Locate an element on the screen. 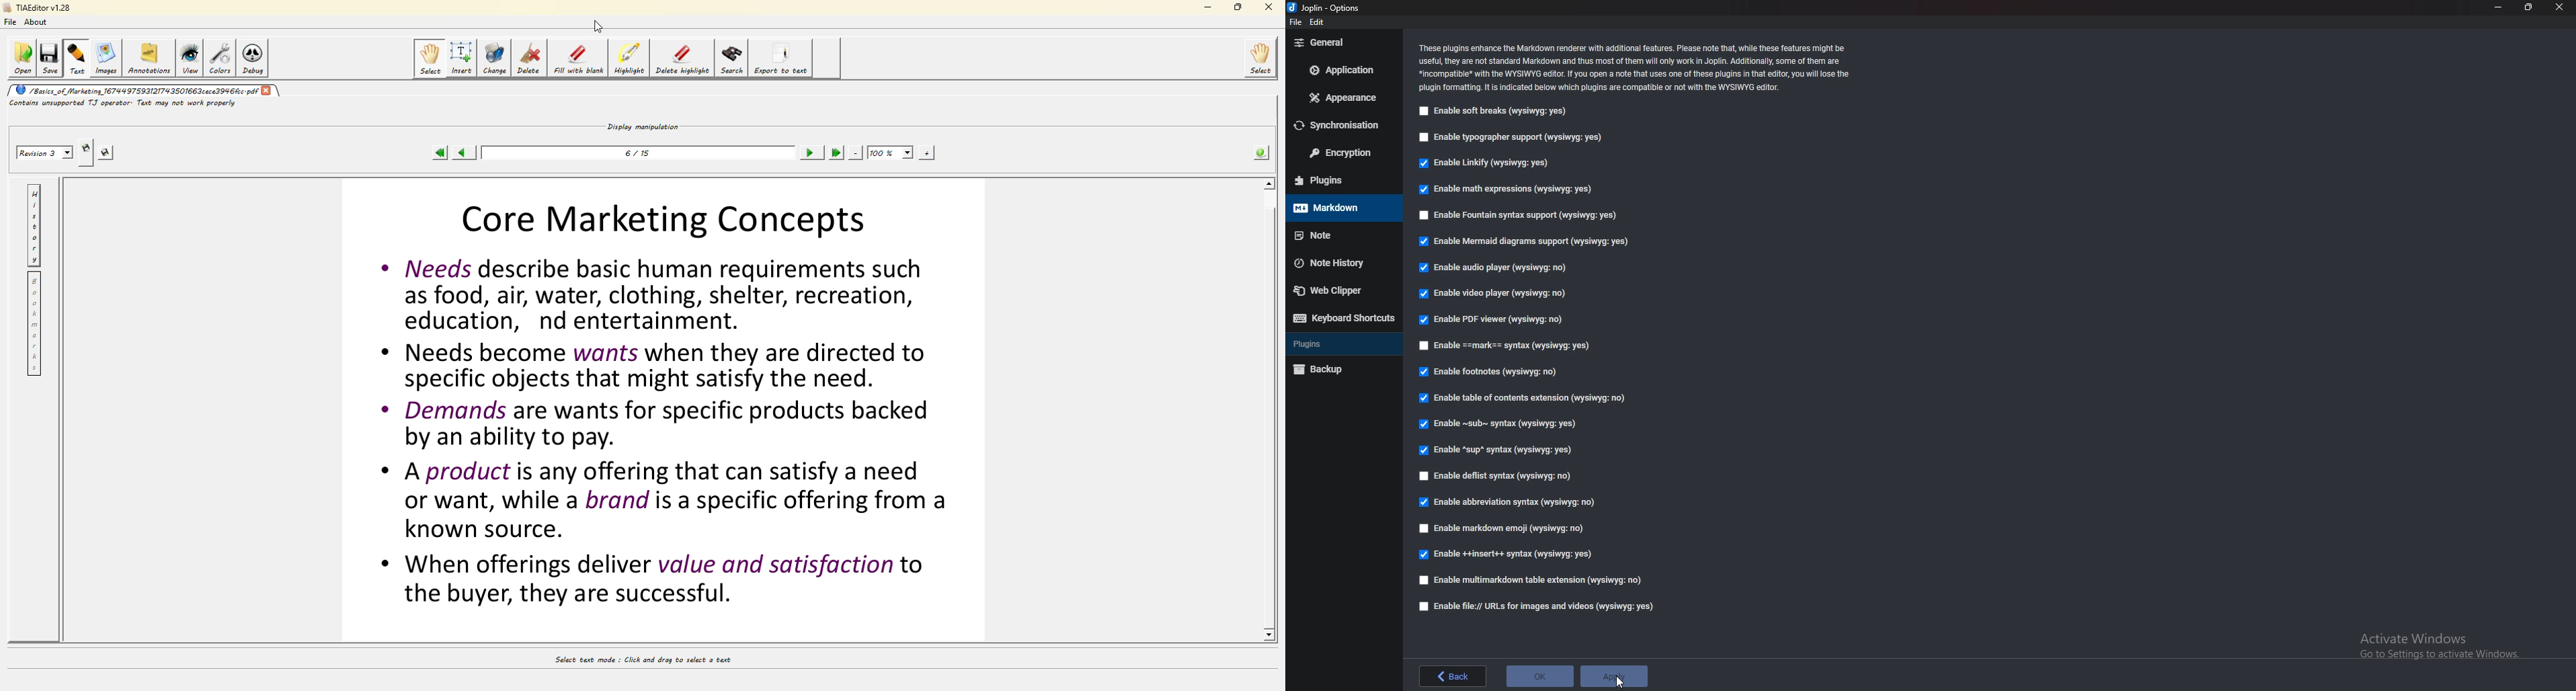 This screenshot has width=2576, height=700. Note history is located at coordinates (1335, 264).